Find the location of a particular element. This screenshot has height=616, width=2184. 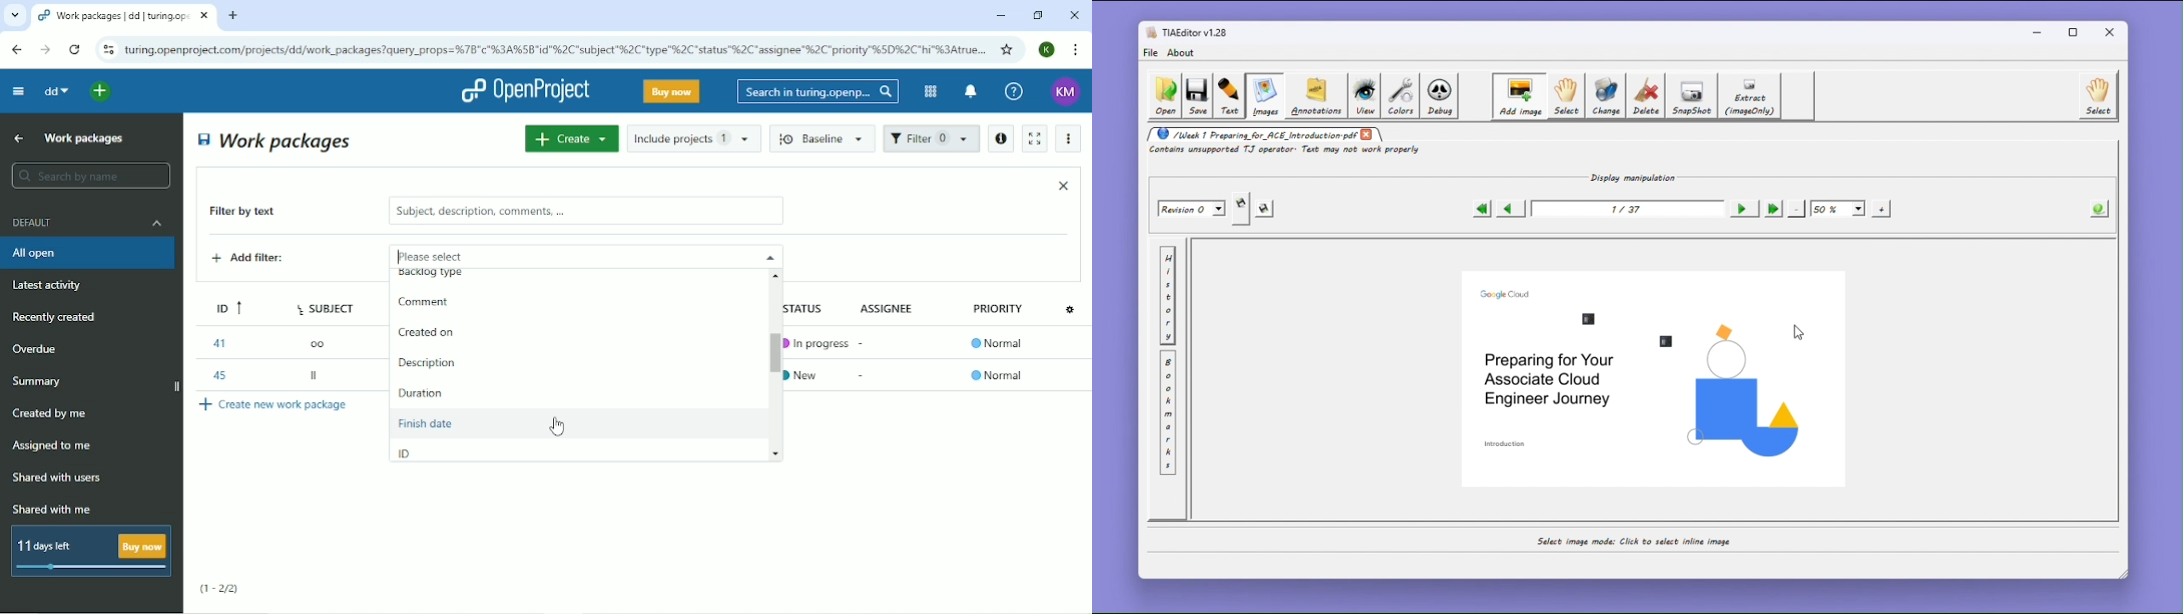

New is located at coordinates (809, 373).